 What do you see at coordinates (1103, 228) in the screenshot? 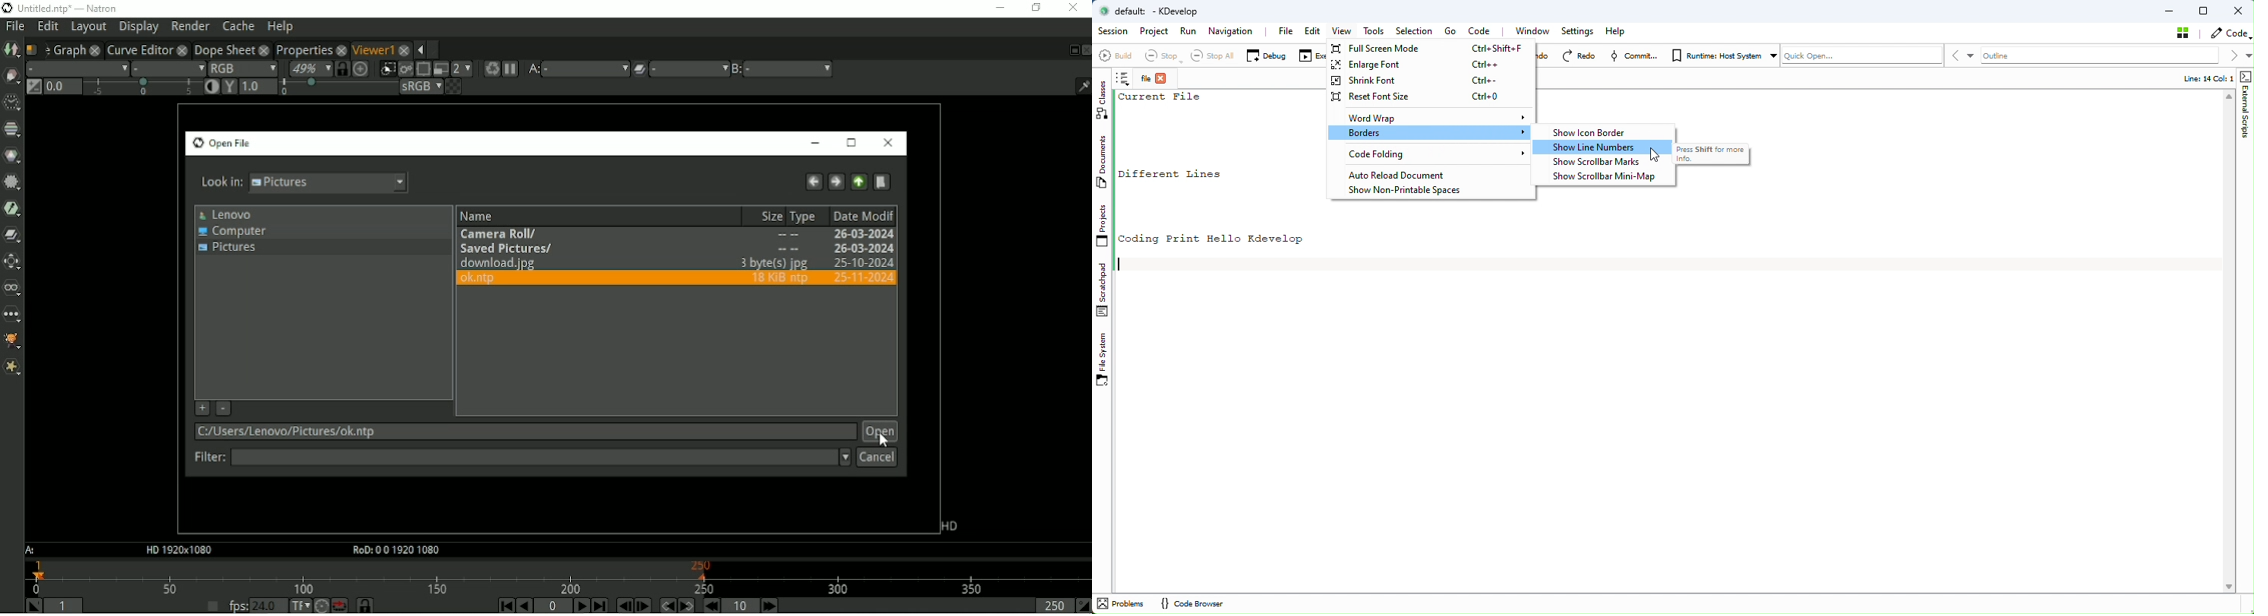
I see `Projects` at bounding box center [1103, 228].